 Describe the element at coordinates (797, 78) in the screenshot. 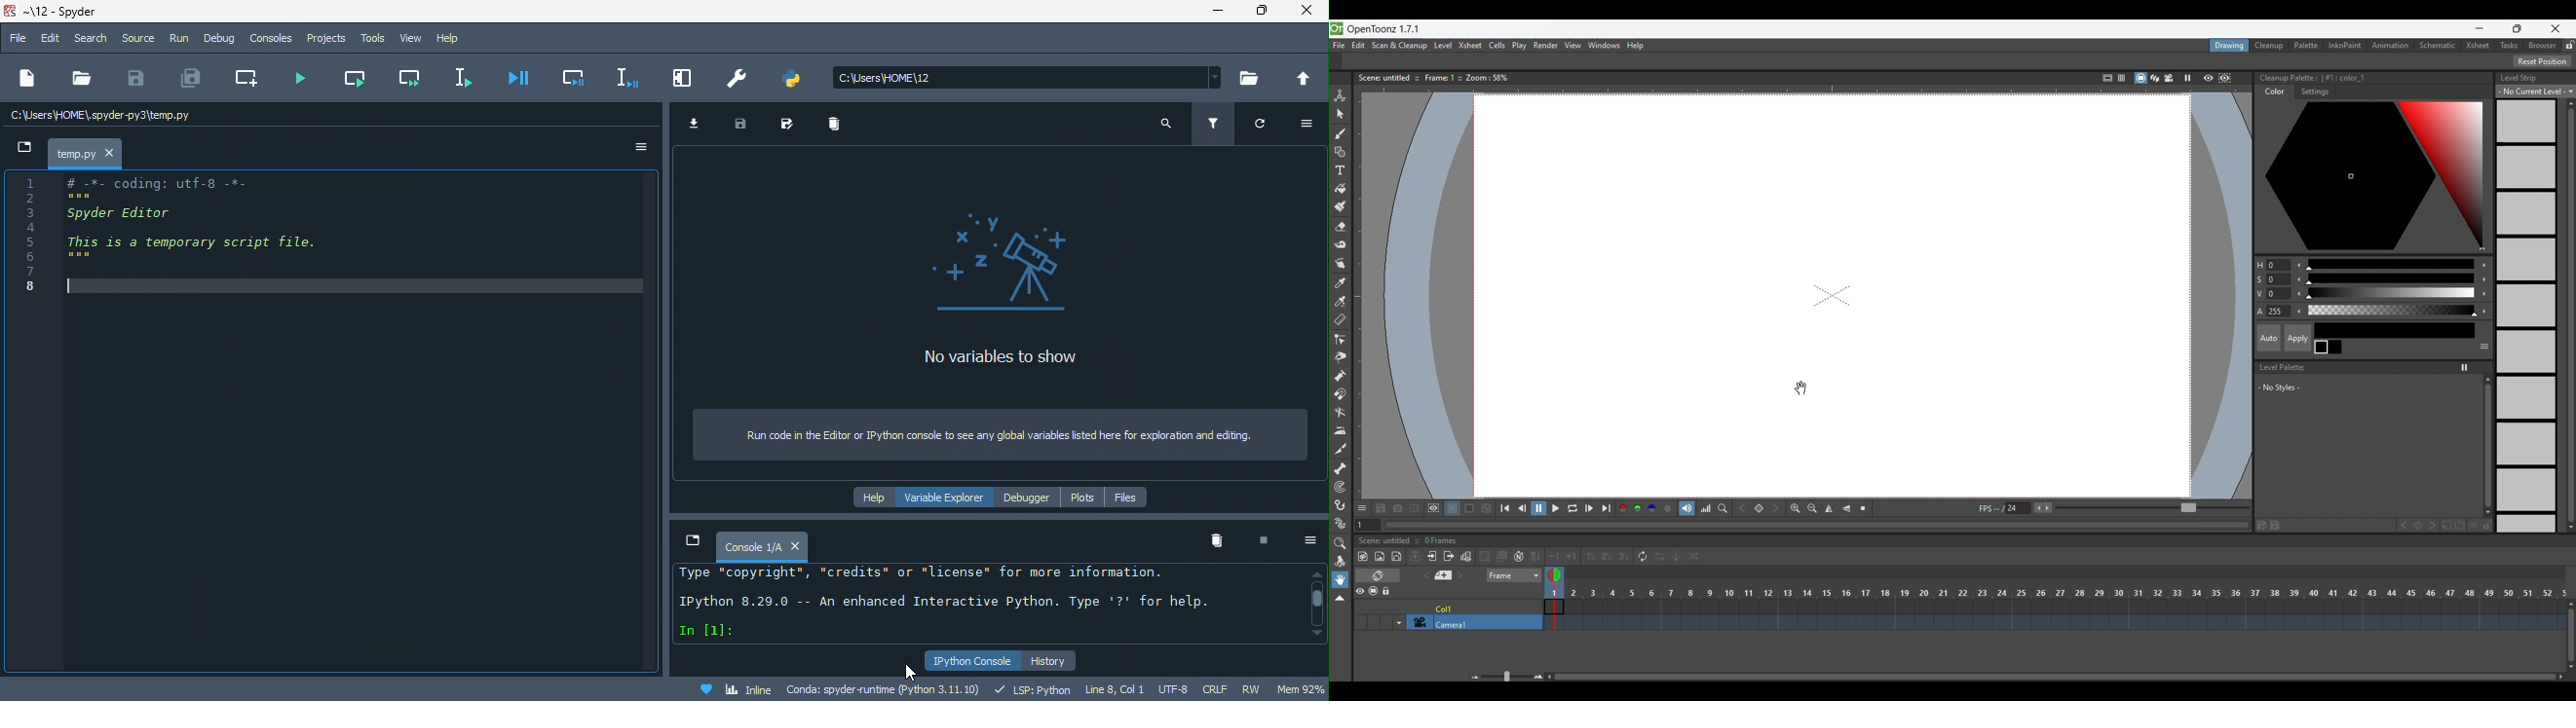

I see `pythonpath manager` at that location.